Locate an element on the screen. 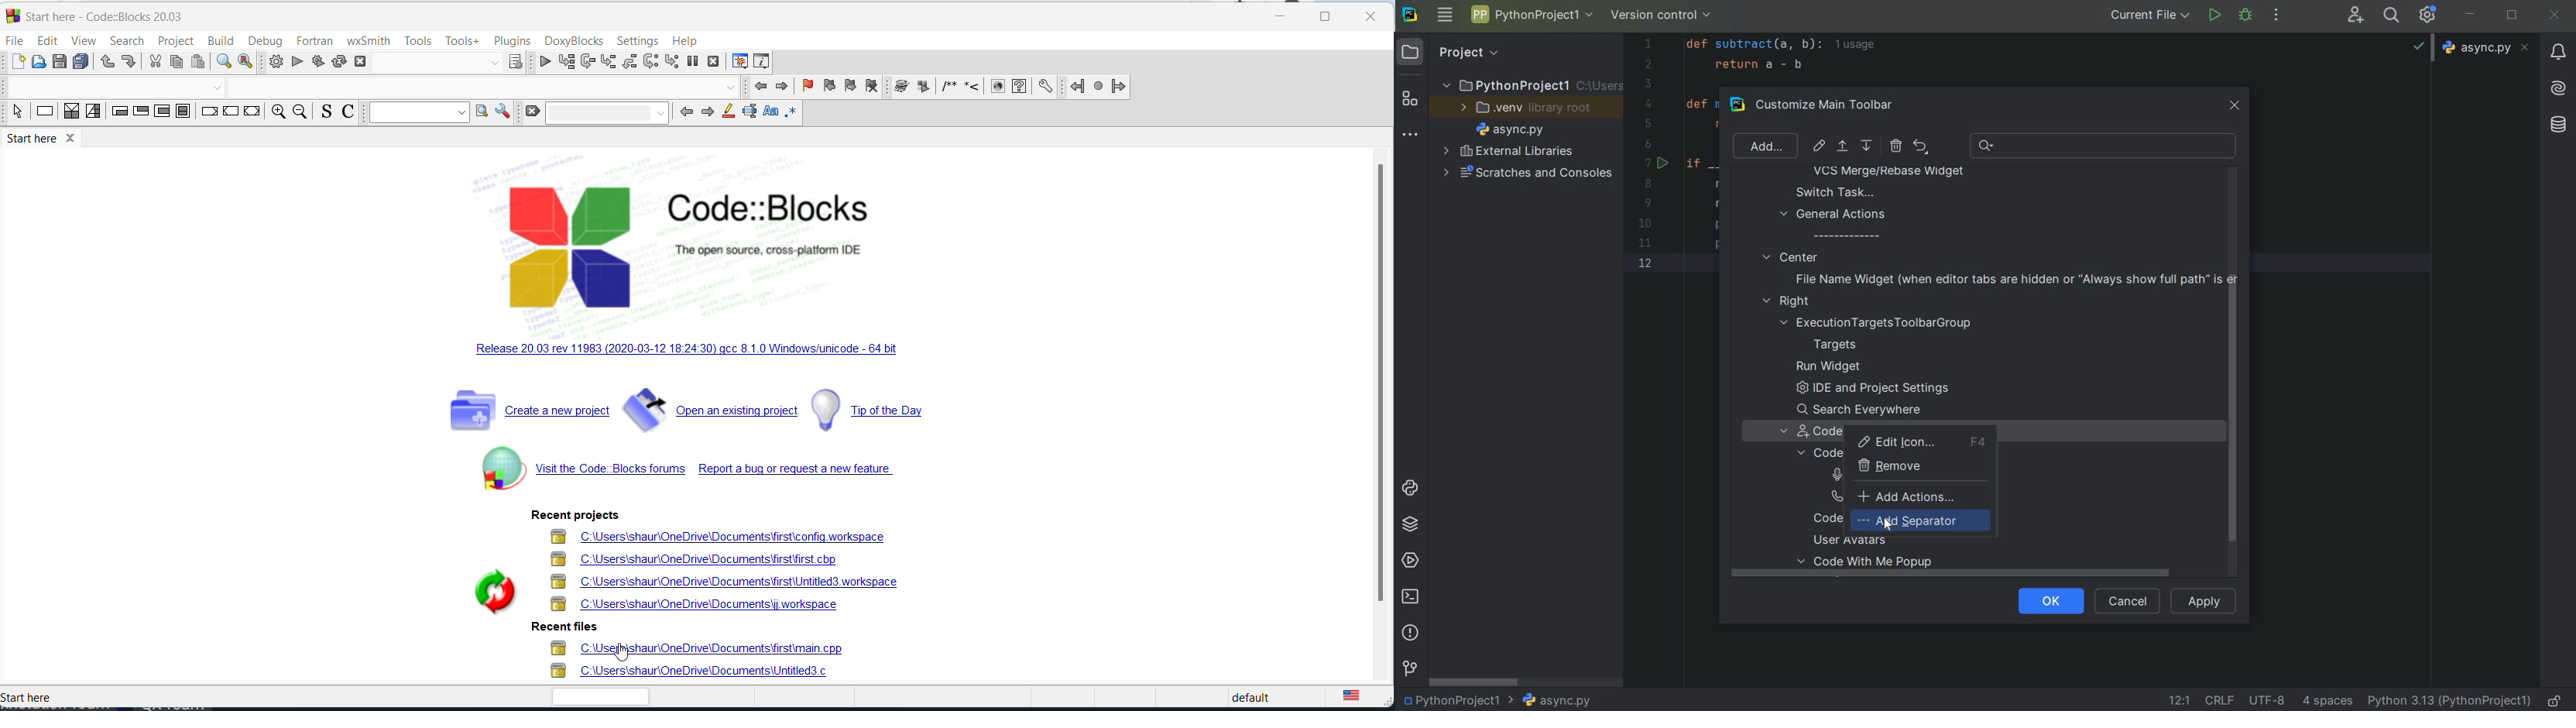 This screenshot has height=728, width=2576. counting loop is located at coordinates (162, 112).